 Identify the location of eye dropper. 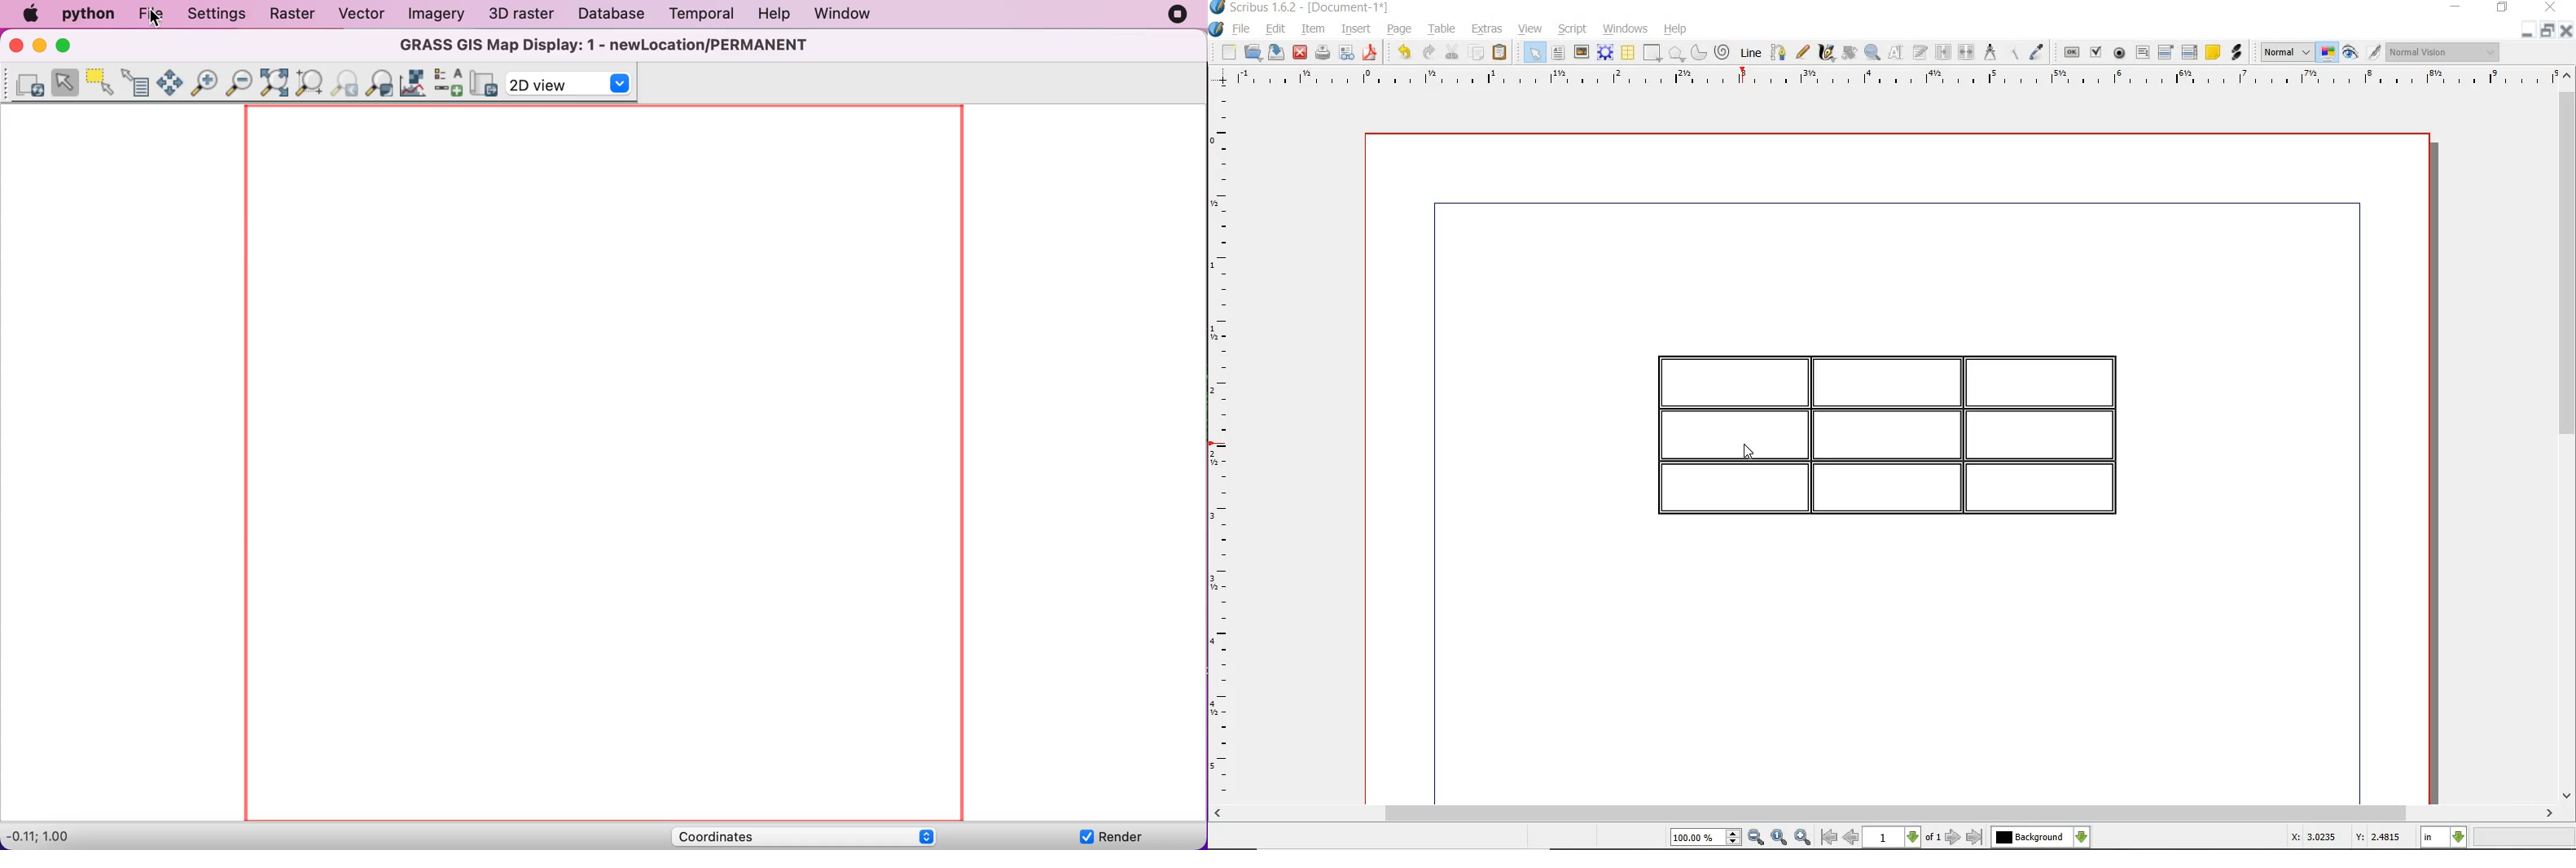
(2038, 54).